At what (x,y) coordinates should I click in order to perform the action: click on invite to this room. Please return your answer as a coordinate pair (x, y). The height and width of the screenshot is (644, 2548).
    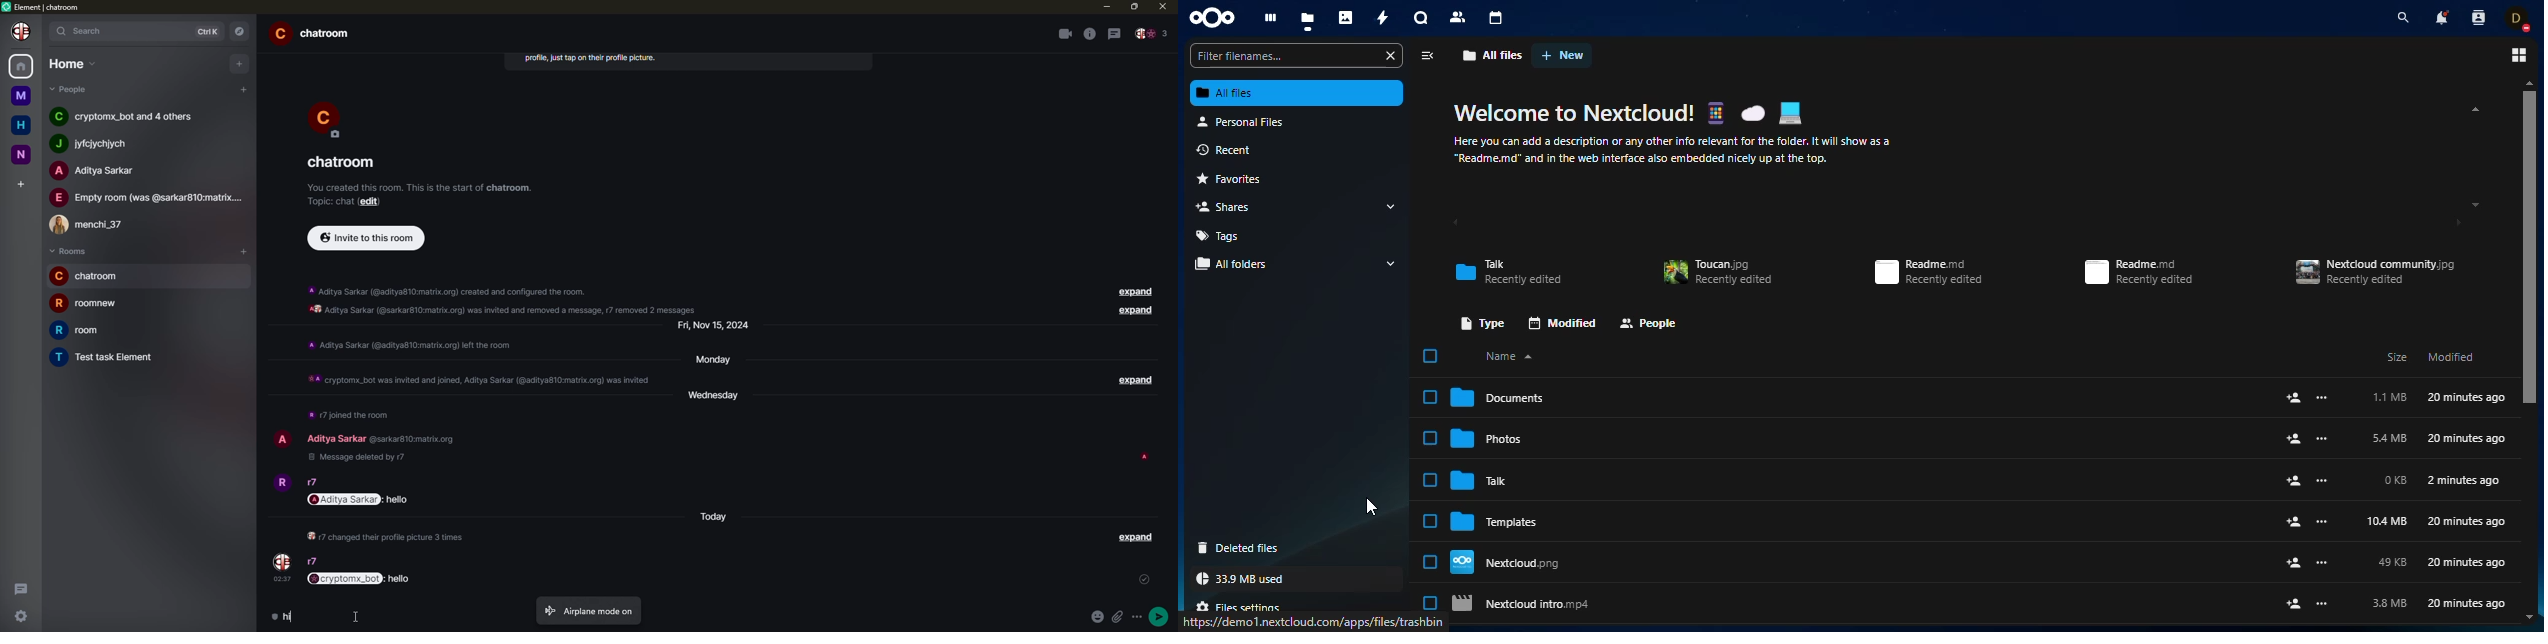
    Looking at the image, I should click on (369, 240).